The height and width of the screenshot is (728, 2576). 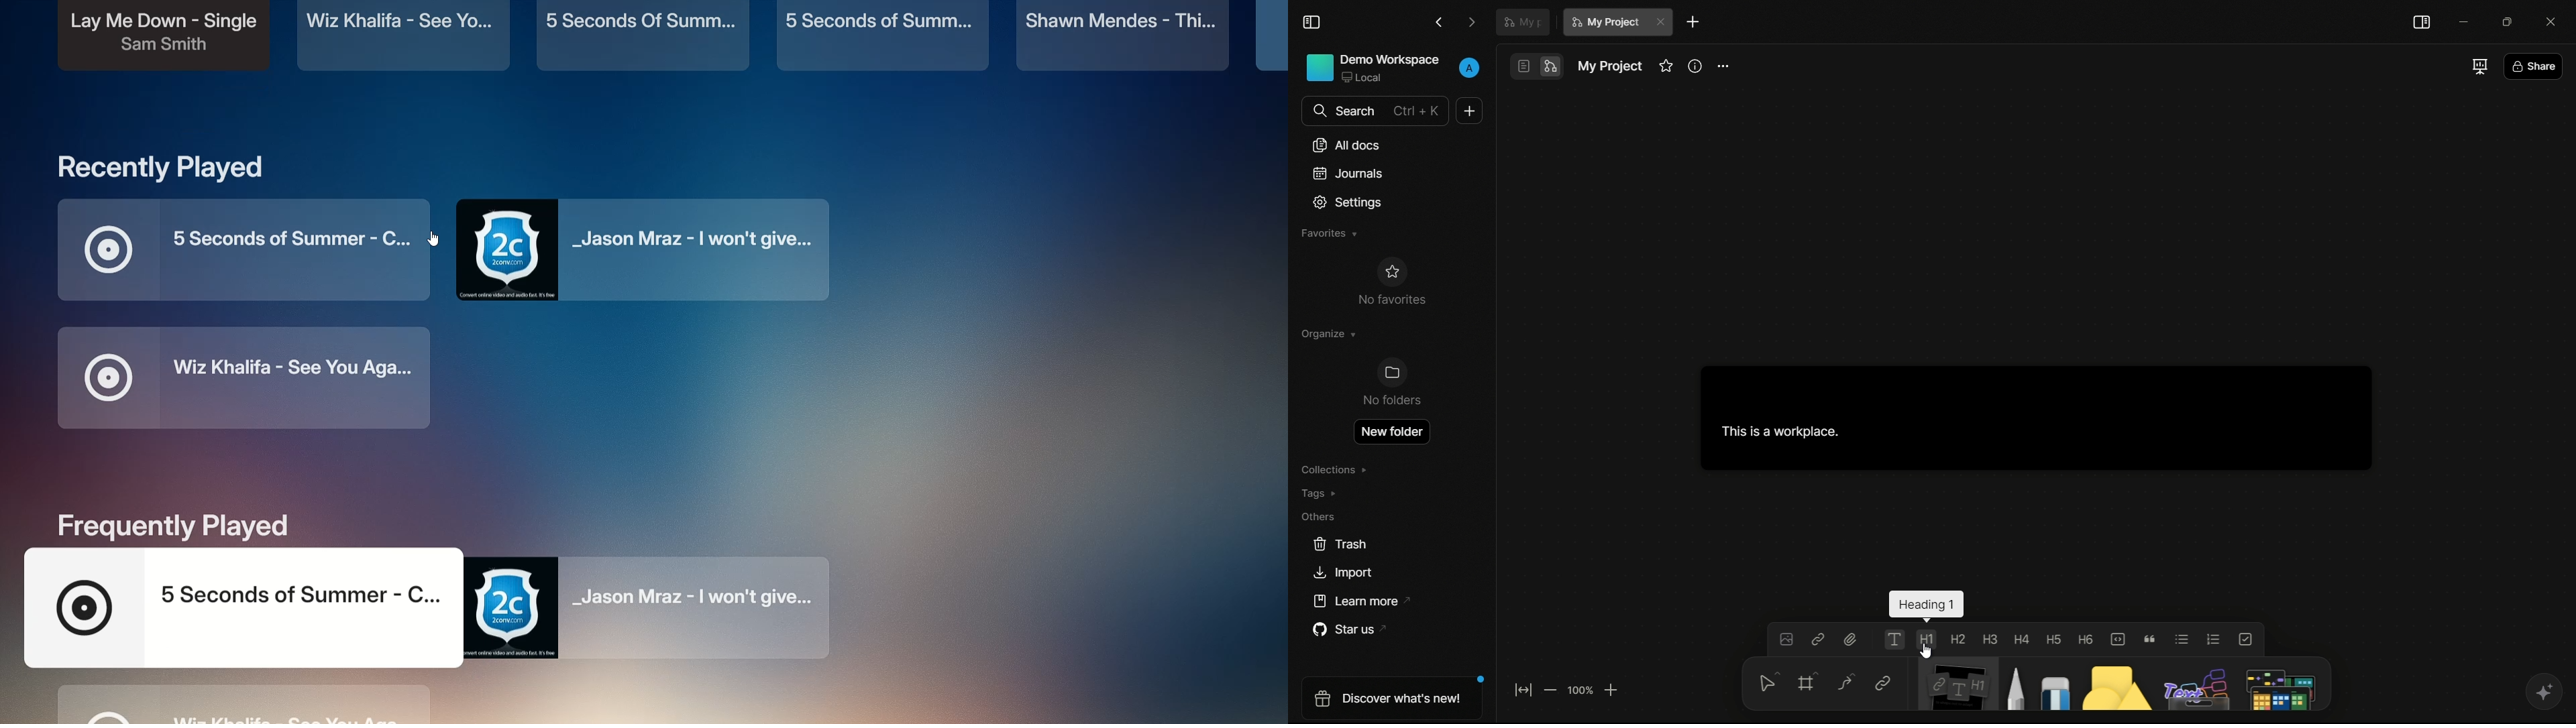 I want to click on close, so click(x=1662, y=23).